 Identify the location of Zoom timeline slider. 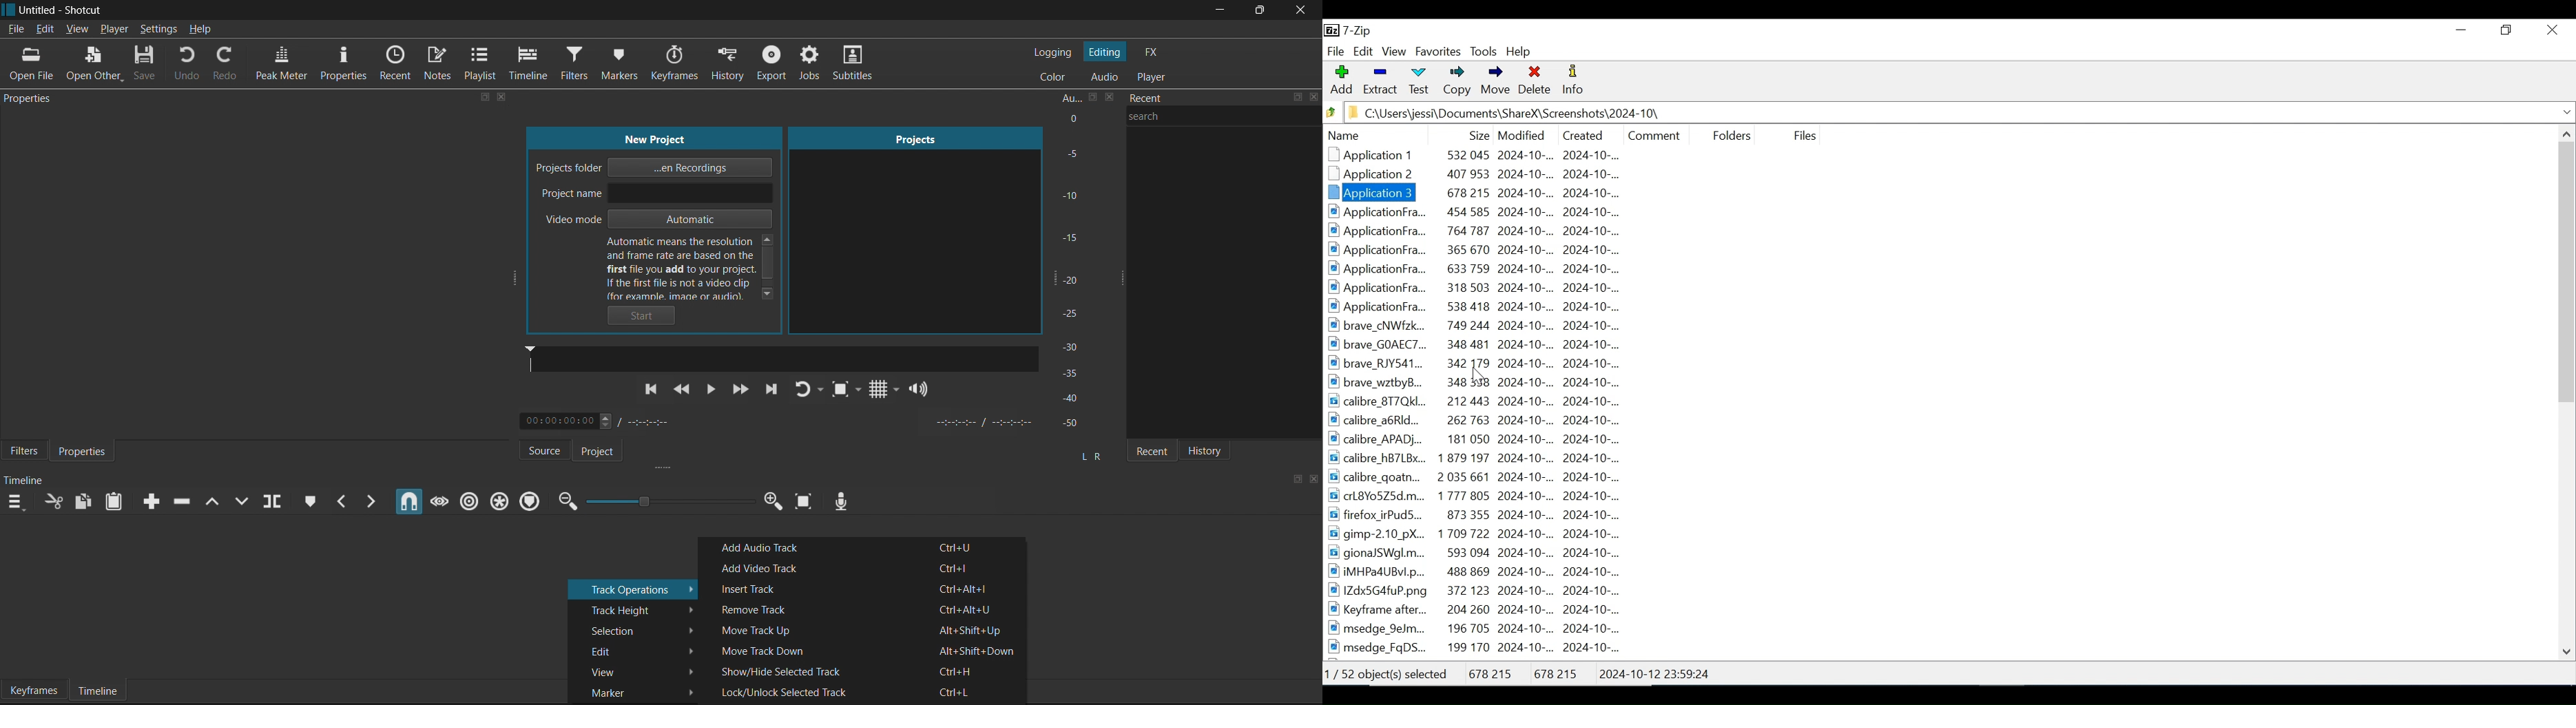
(667, 503).